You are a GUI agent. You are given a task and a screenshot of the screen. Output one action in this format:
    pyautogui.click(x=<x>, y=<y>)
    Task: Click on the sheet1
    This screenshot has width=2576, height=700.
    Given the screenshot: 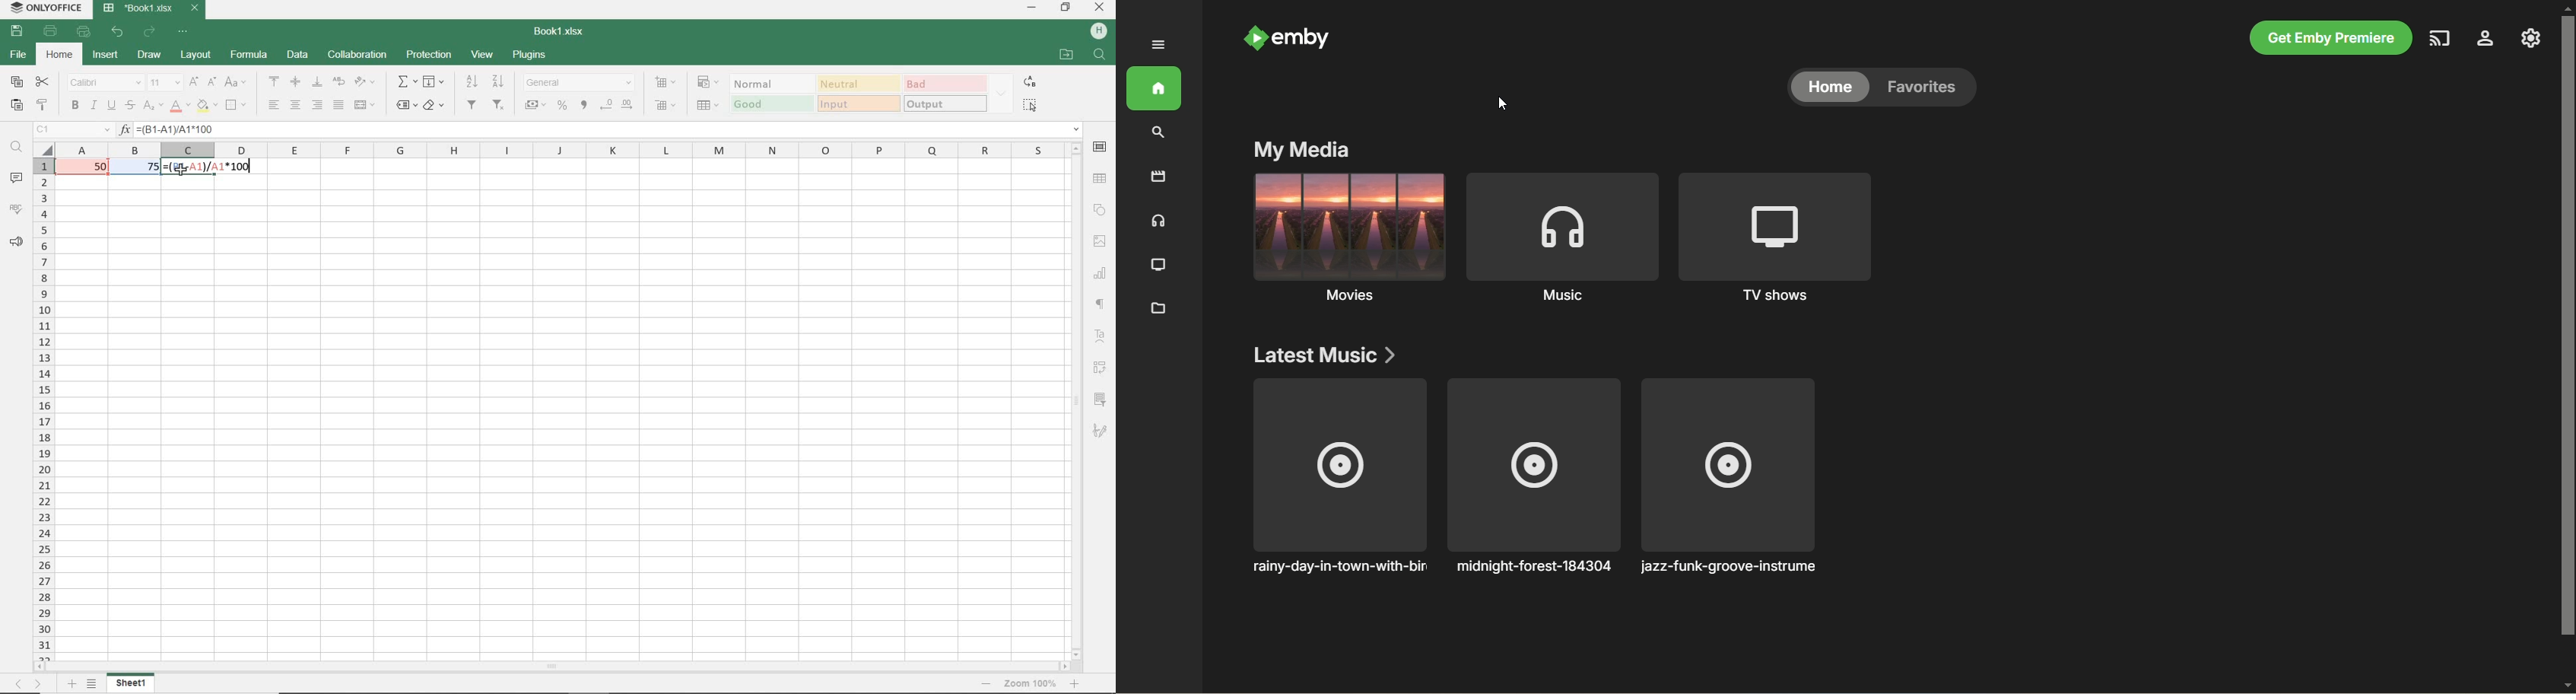 What is the action you would take?
    pyautogui.click(x=134, y=683)
    